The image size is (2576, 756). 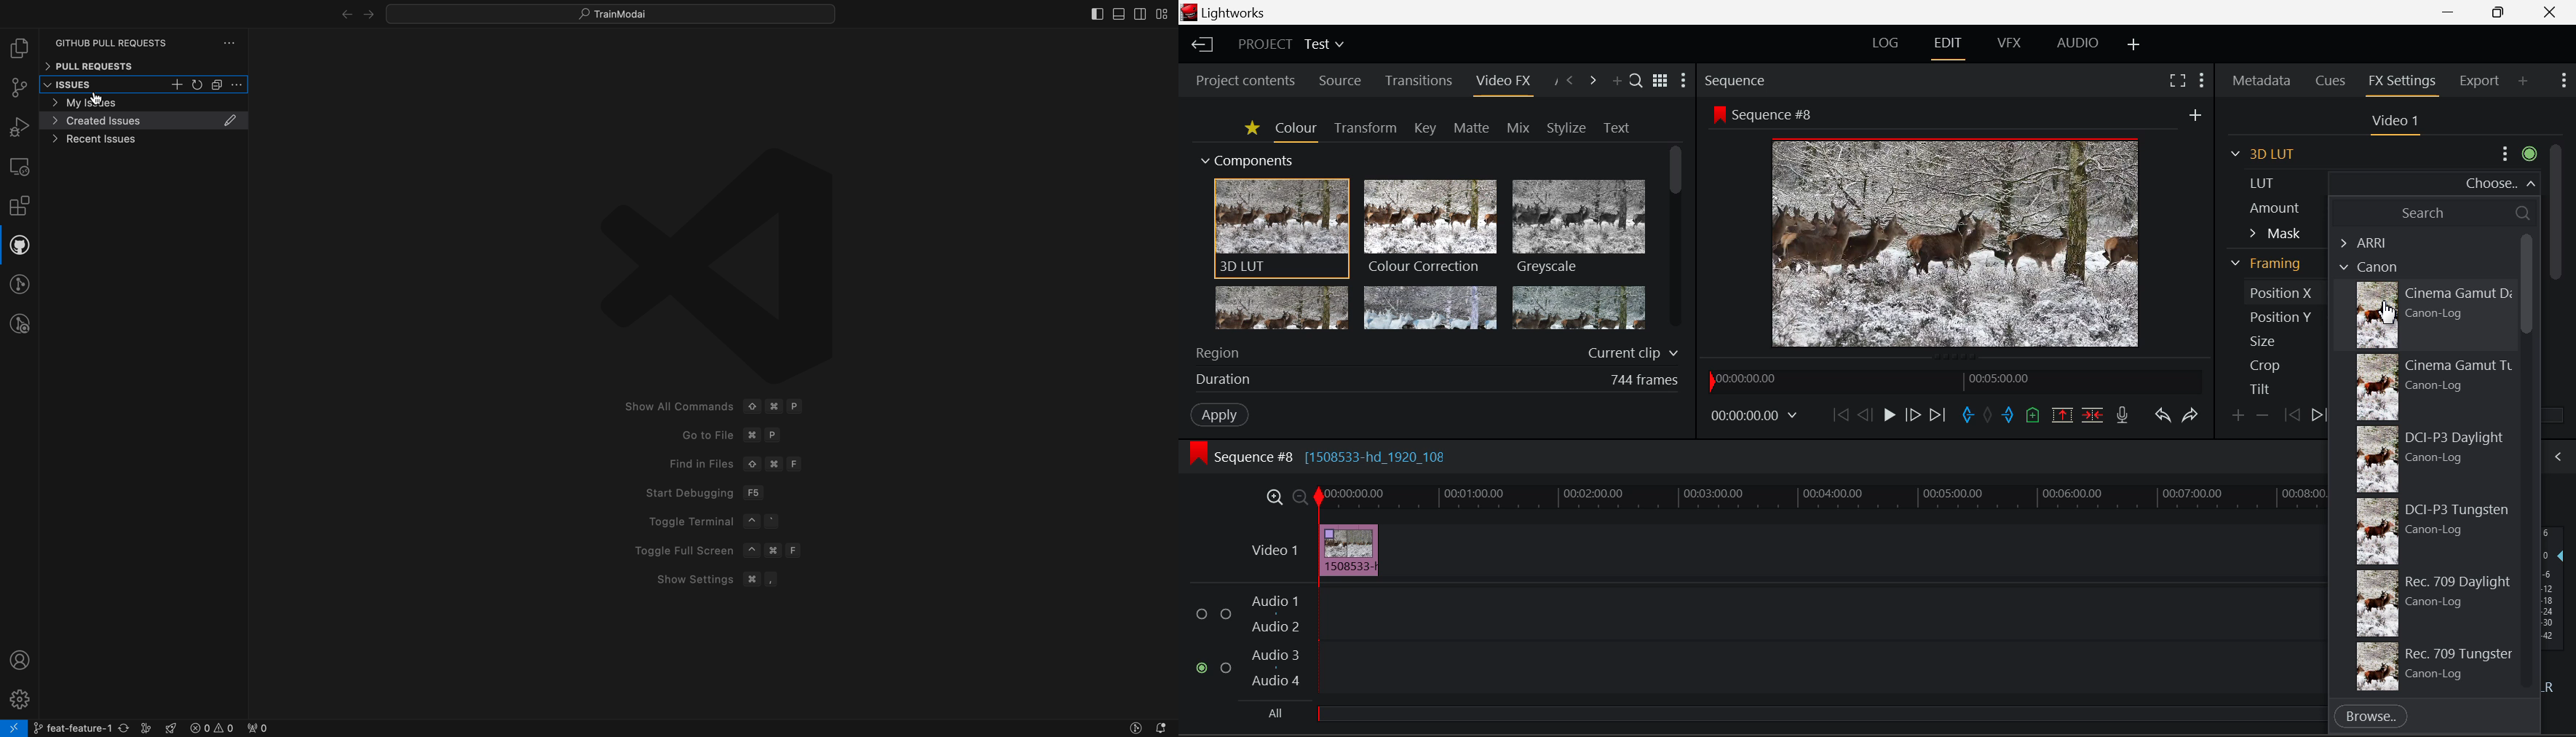 I want to click on Audio Track, so click(x=1821, y=666).